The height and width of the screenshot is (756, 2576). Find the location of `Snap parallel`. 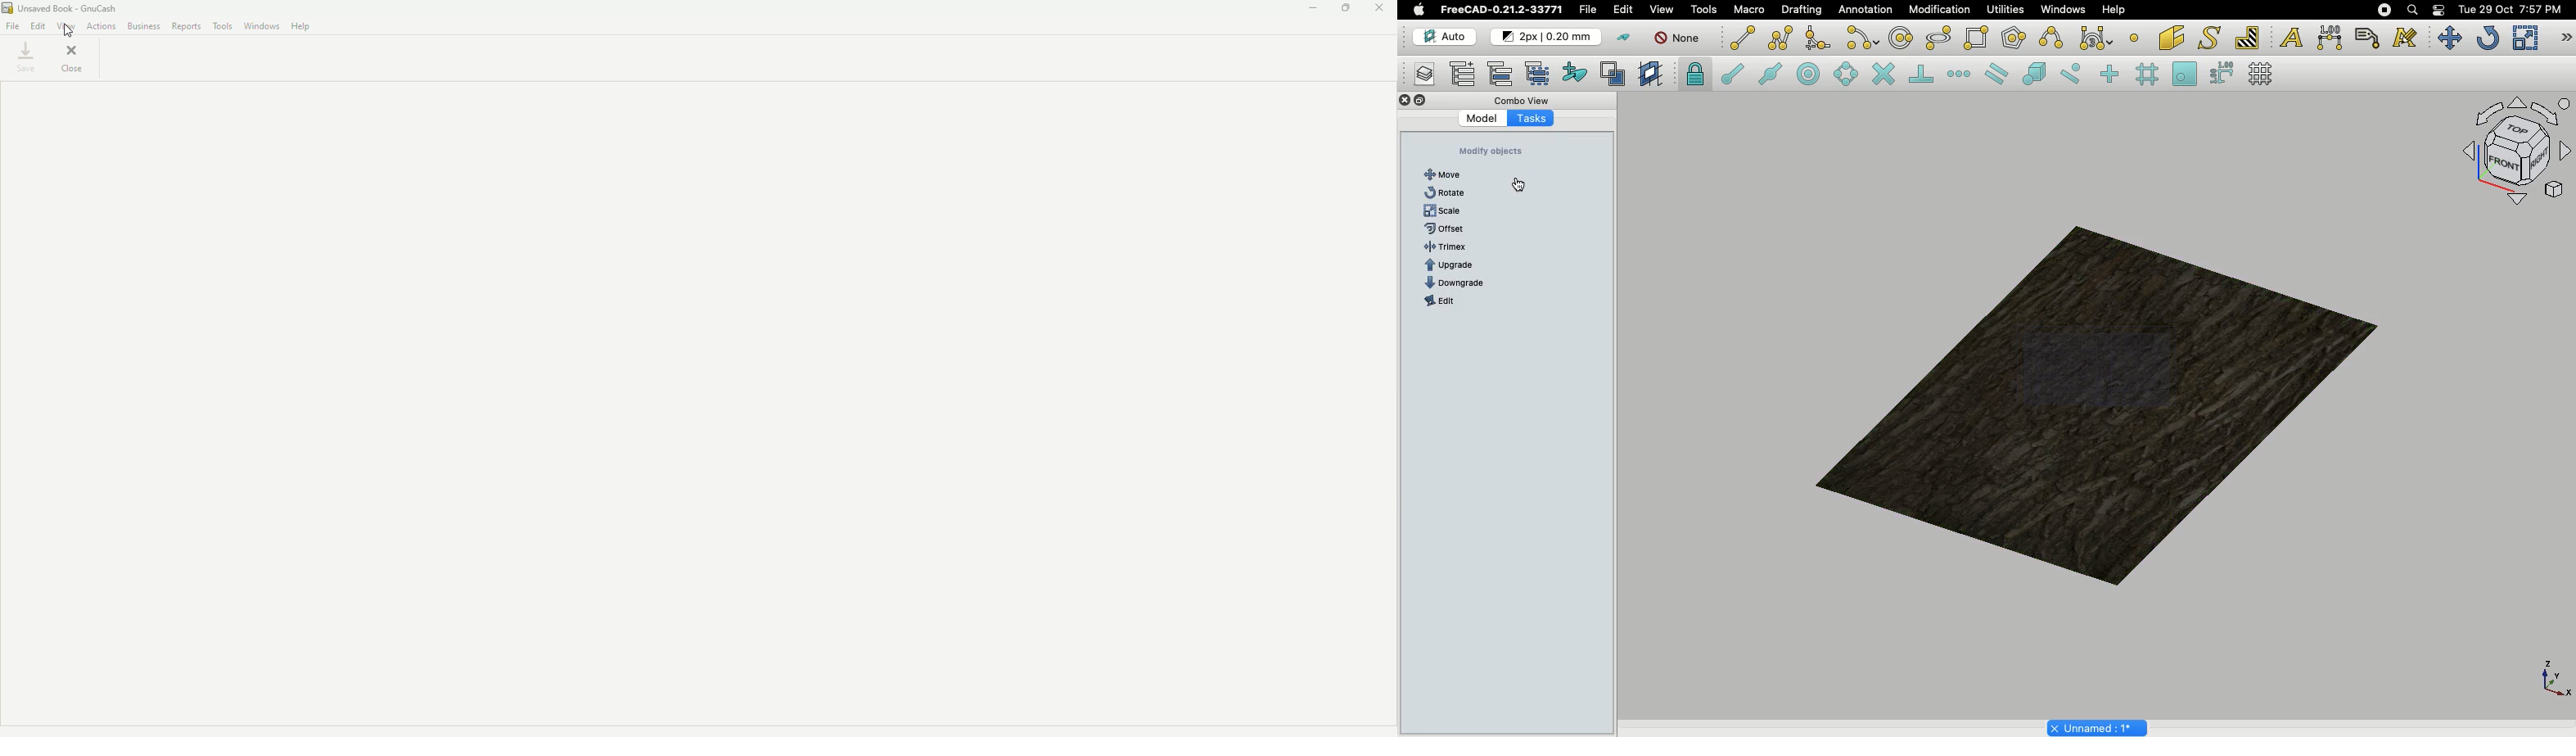

Snap parallel is located at coordinates (1996, 74).